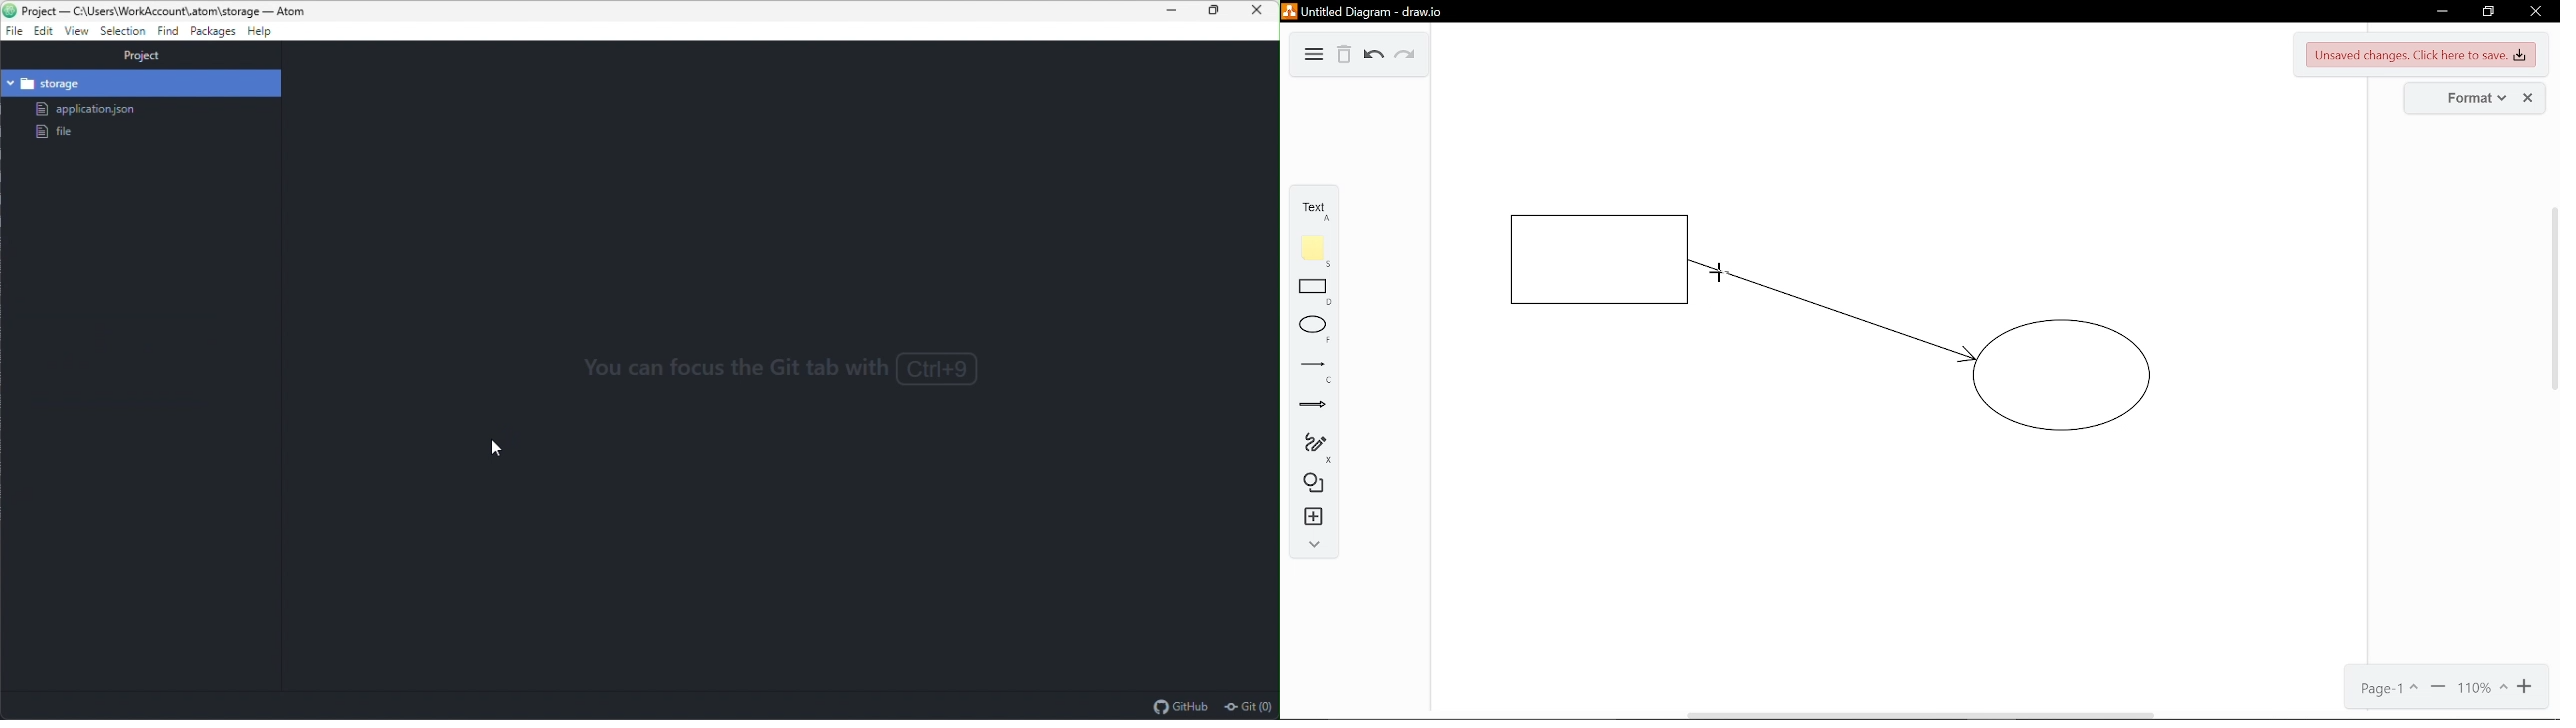  I want to click on Expand/Collase, so click(1311, 545).